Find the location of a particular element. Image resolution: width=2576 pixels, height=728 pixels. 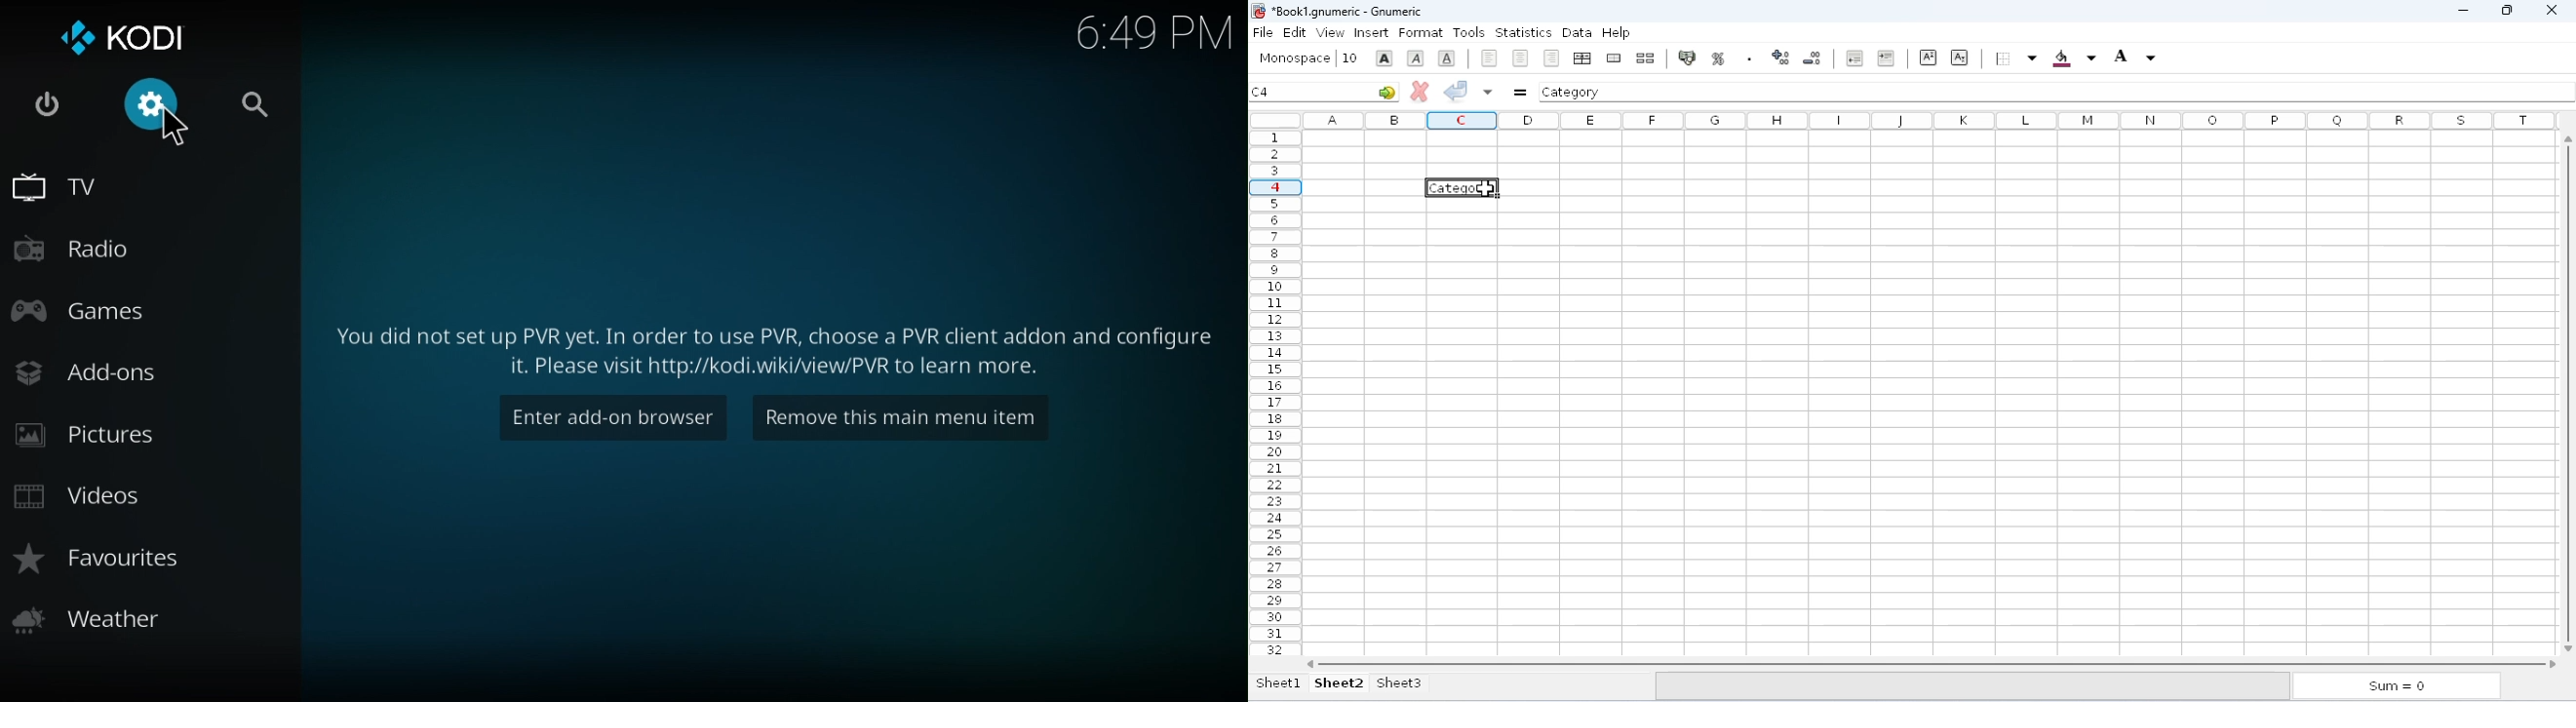

format the selection as percentage is located at coordinates (1717, 58).